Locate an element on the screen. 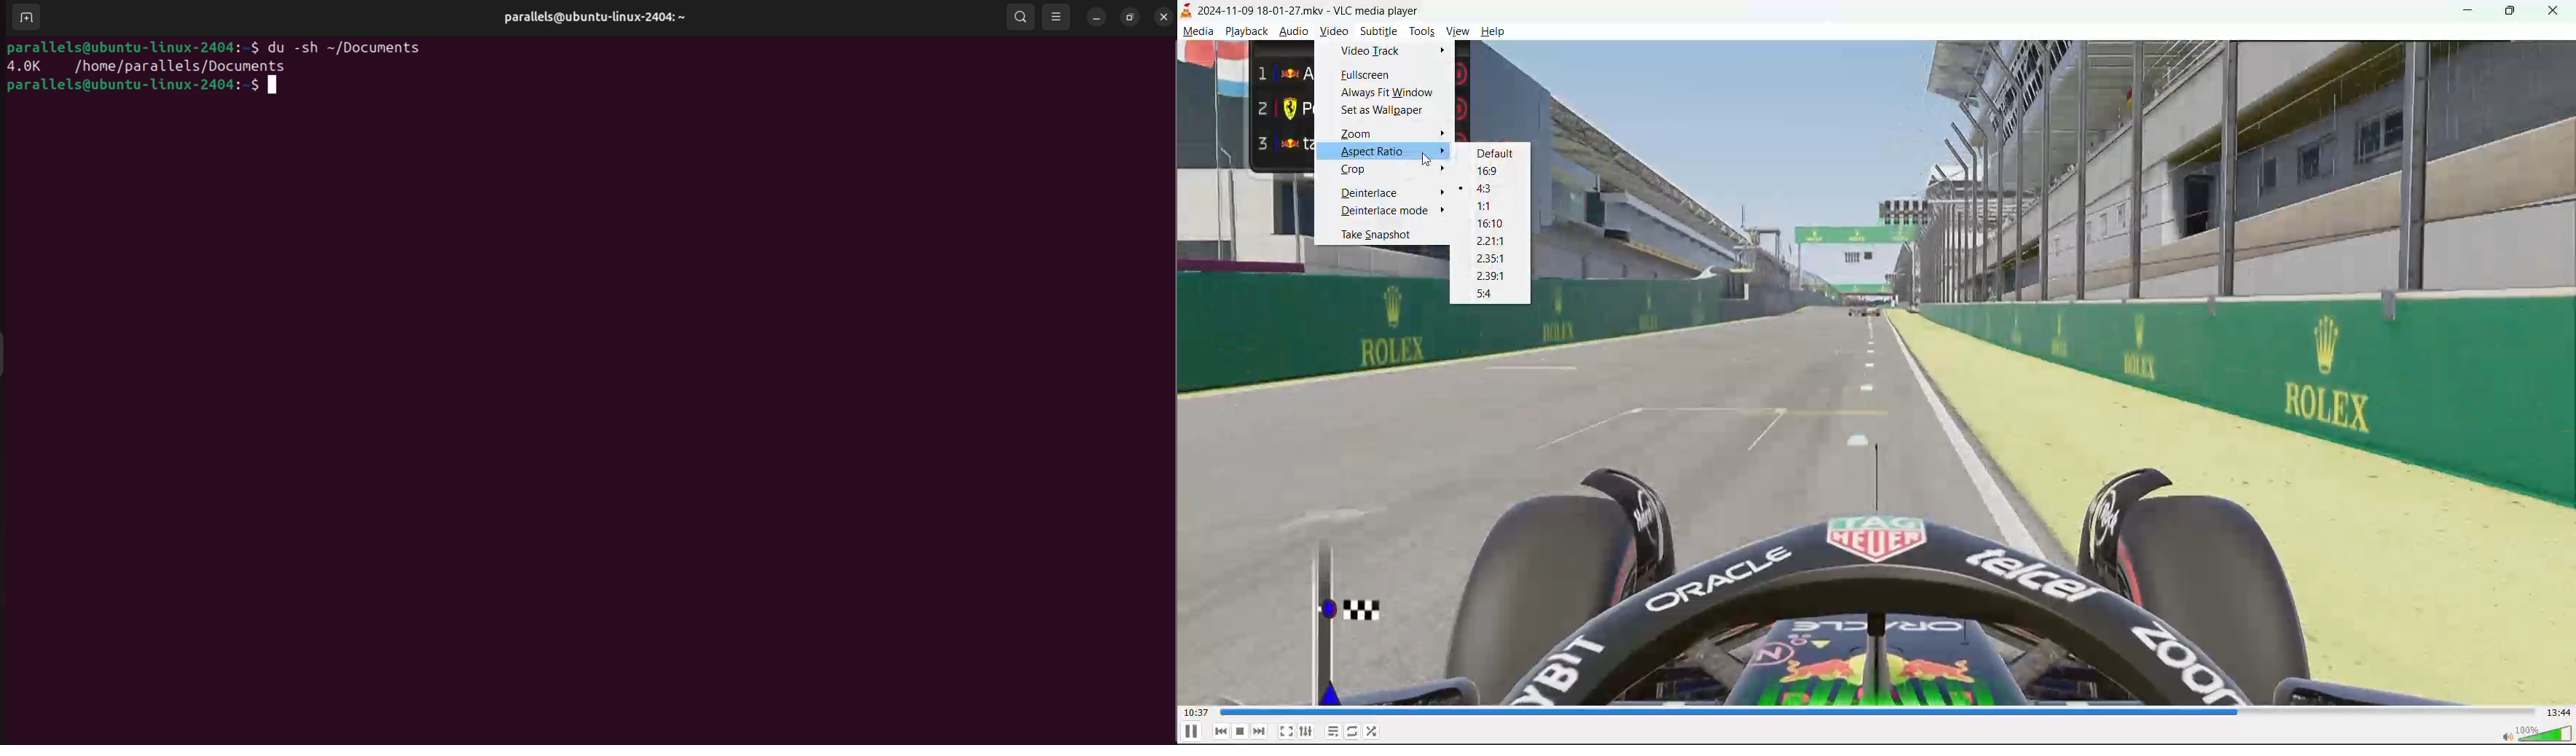  previous is located at coordinates (1221, 732).